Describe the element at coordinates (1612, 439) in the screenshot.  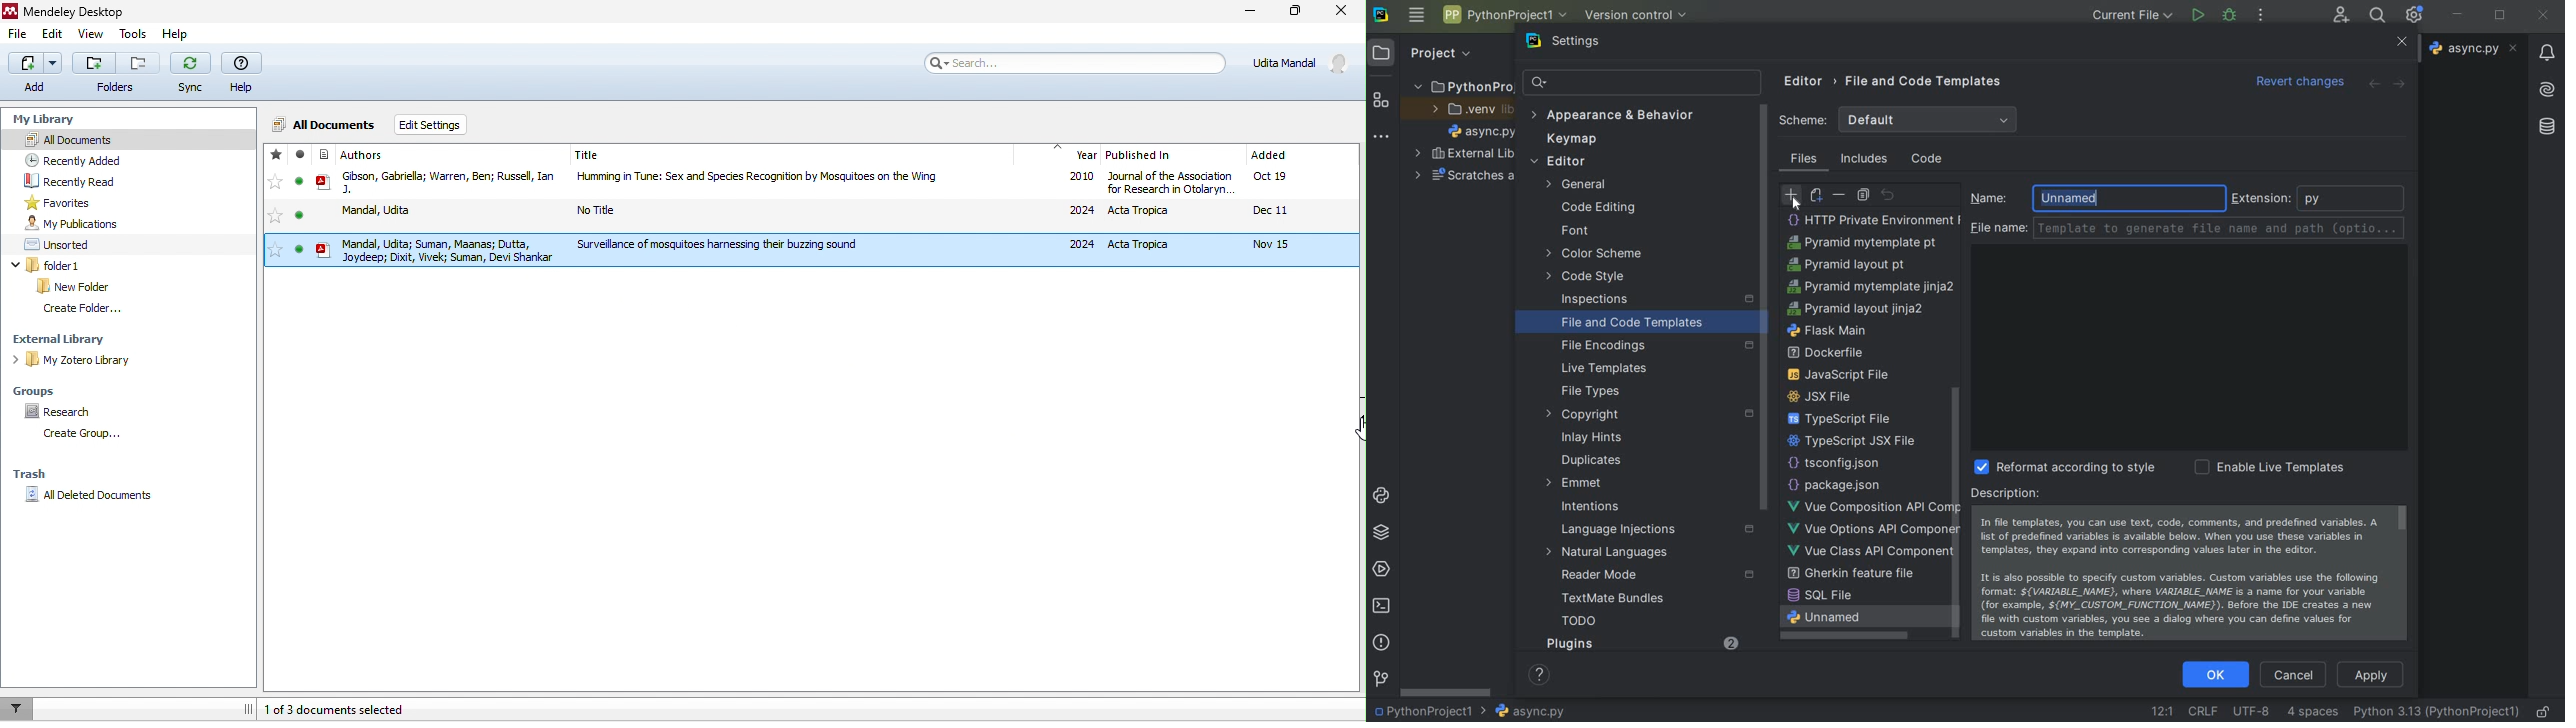
I see `inlay hints` at that location.